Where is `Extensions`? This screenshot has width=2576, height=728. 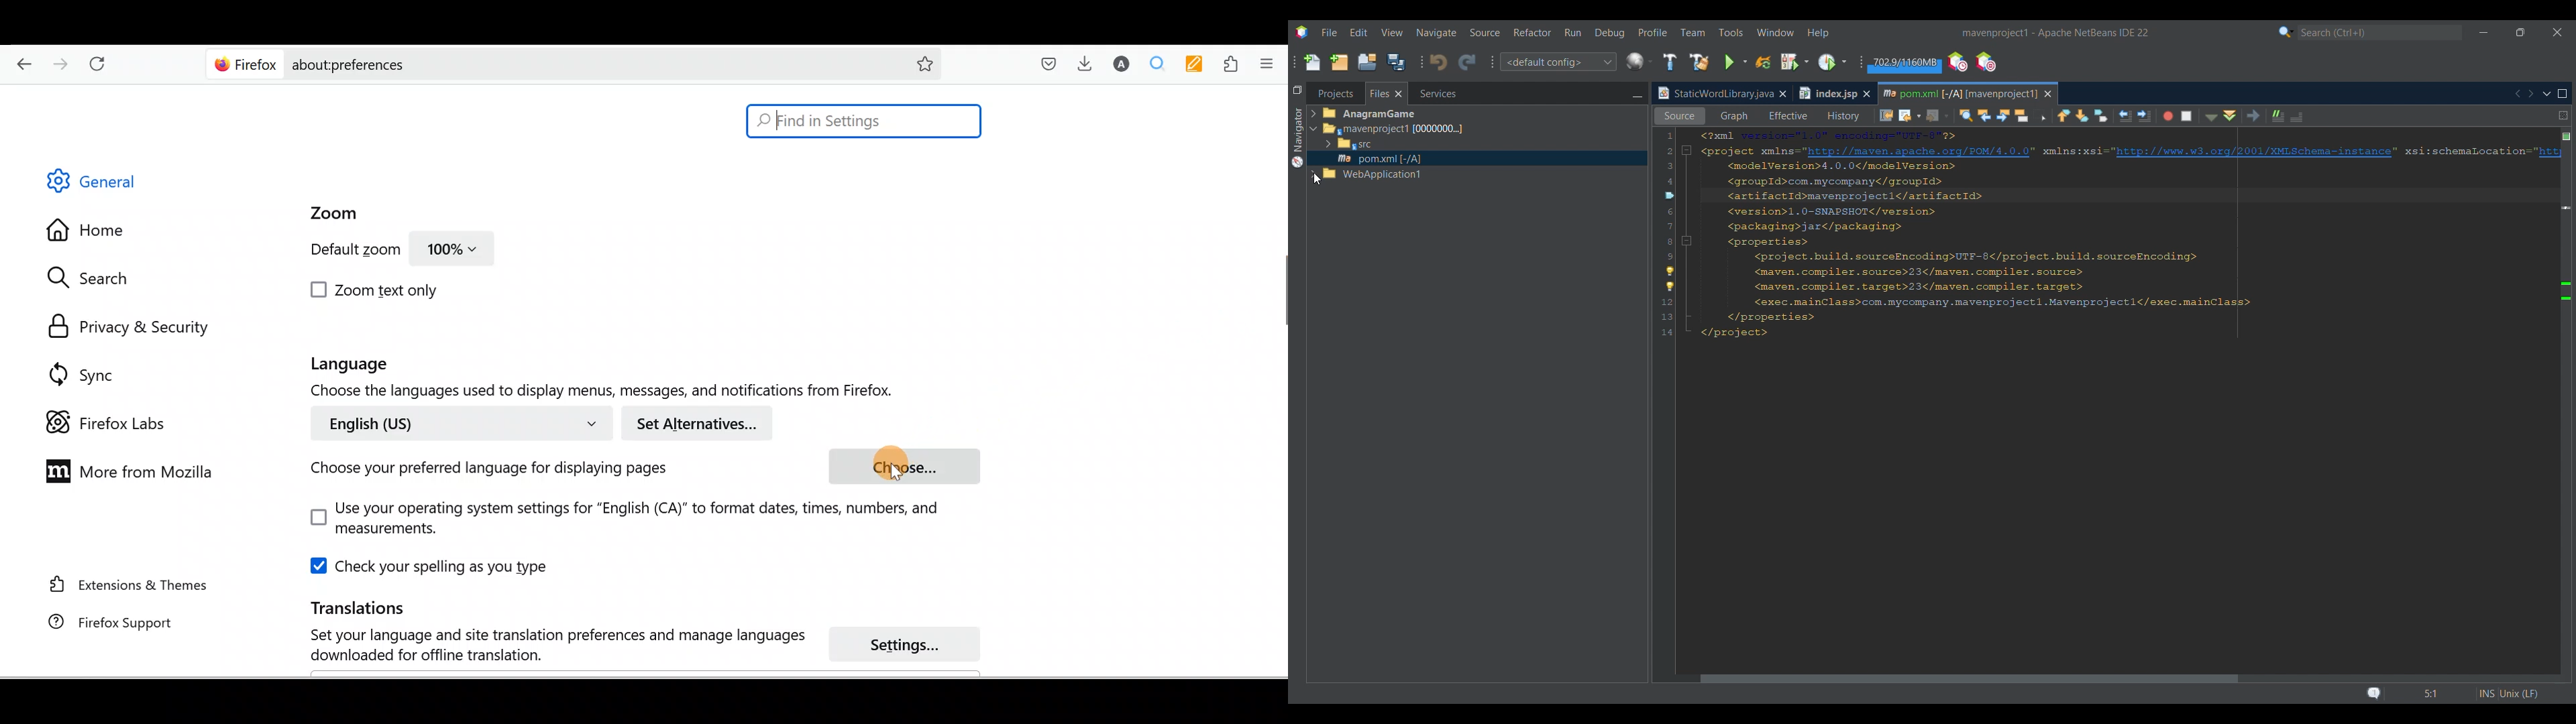
Extensions is located at coordinates (1234, 64).